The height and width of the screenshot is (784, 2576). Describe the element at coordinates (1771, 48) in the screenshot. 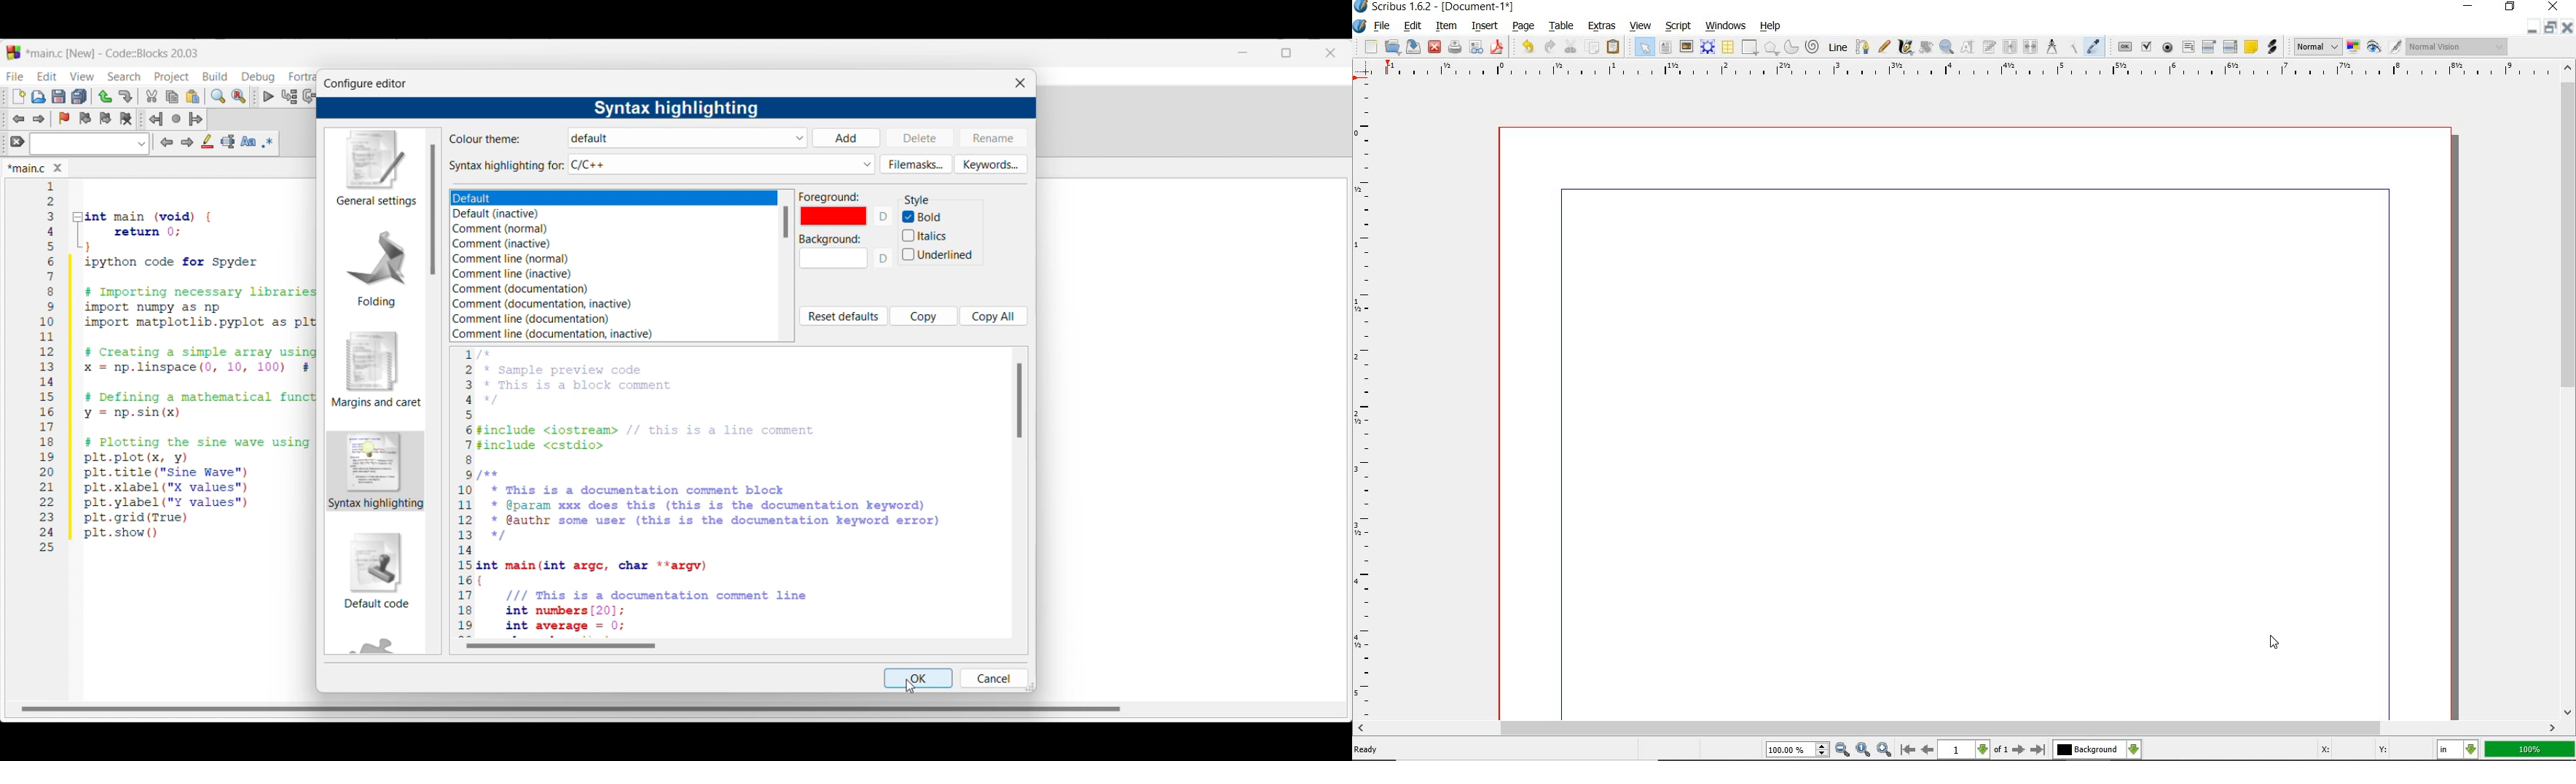

I see `polygon` at that location.